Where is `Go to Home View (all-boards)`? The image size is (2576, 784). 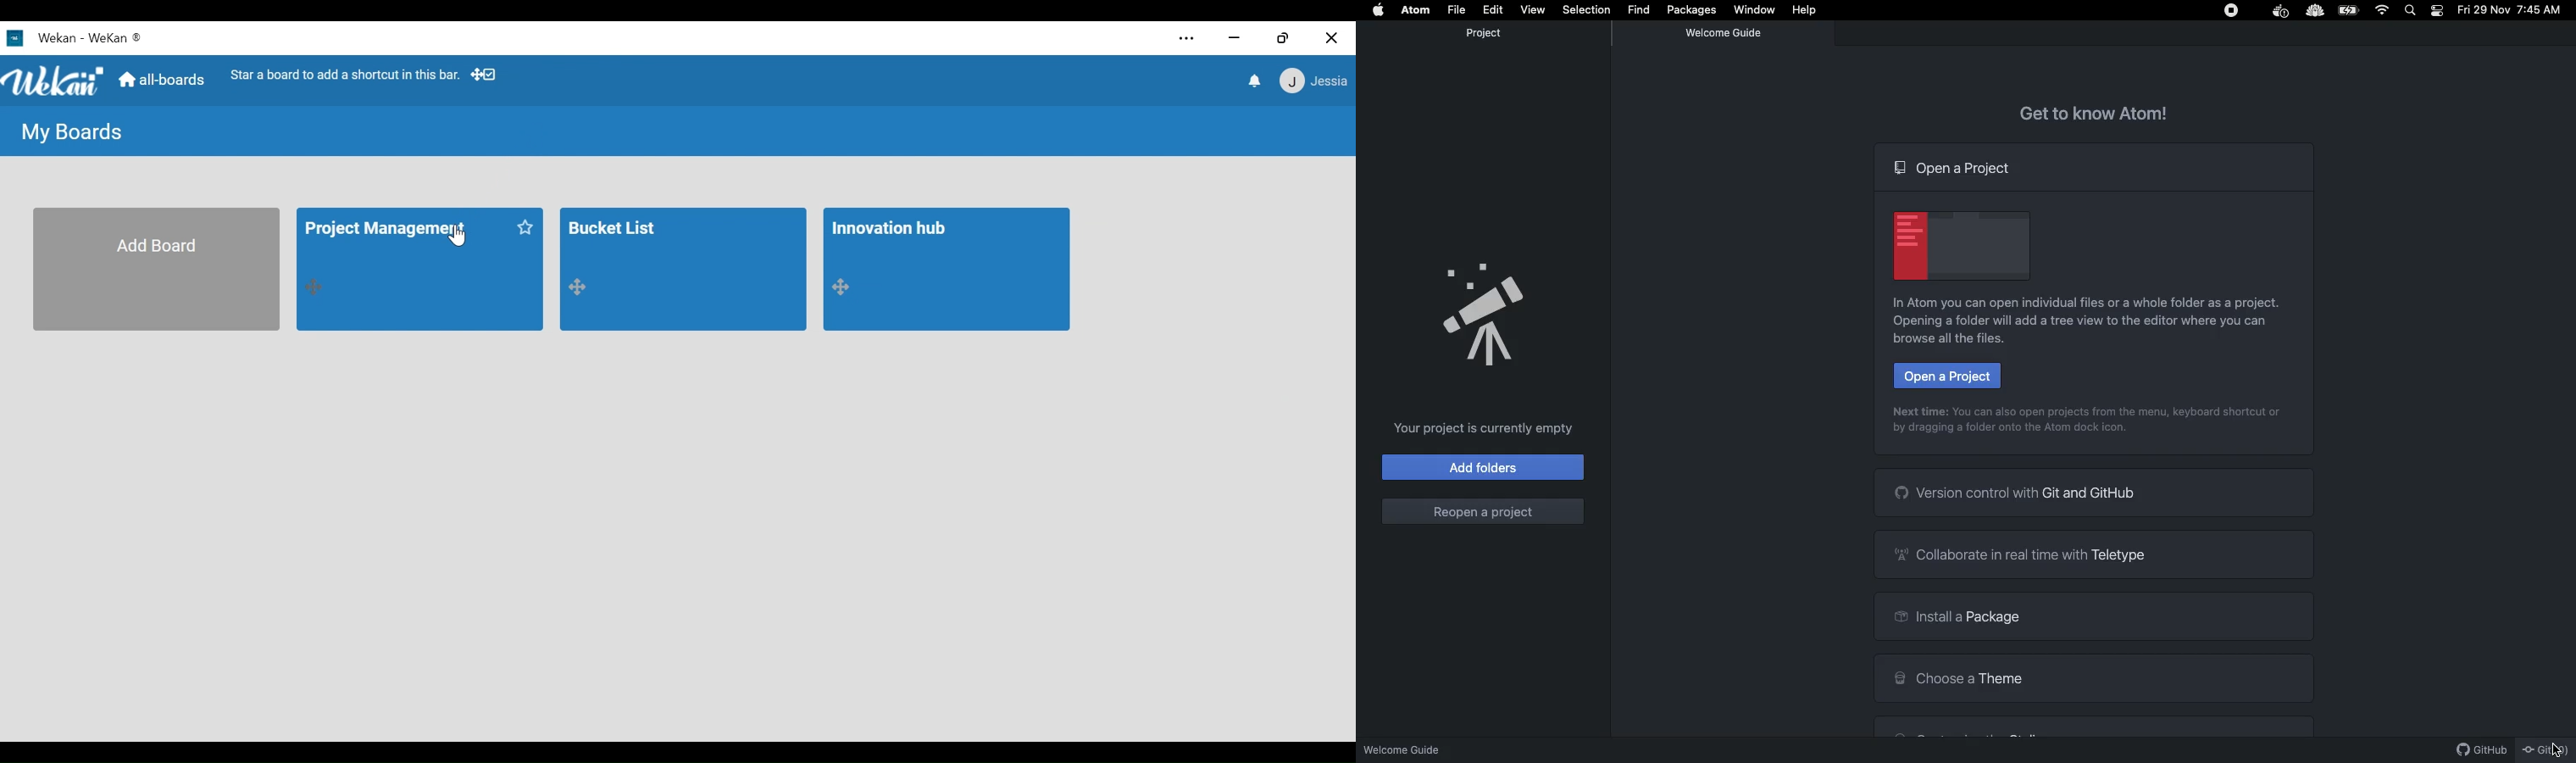
Go to Home View (all-boards) is located at coordinates (163, 82).